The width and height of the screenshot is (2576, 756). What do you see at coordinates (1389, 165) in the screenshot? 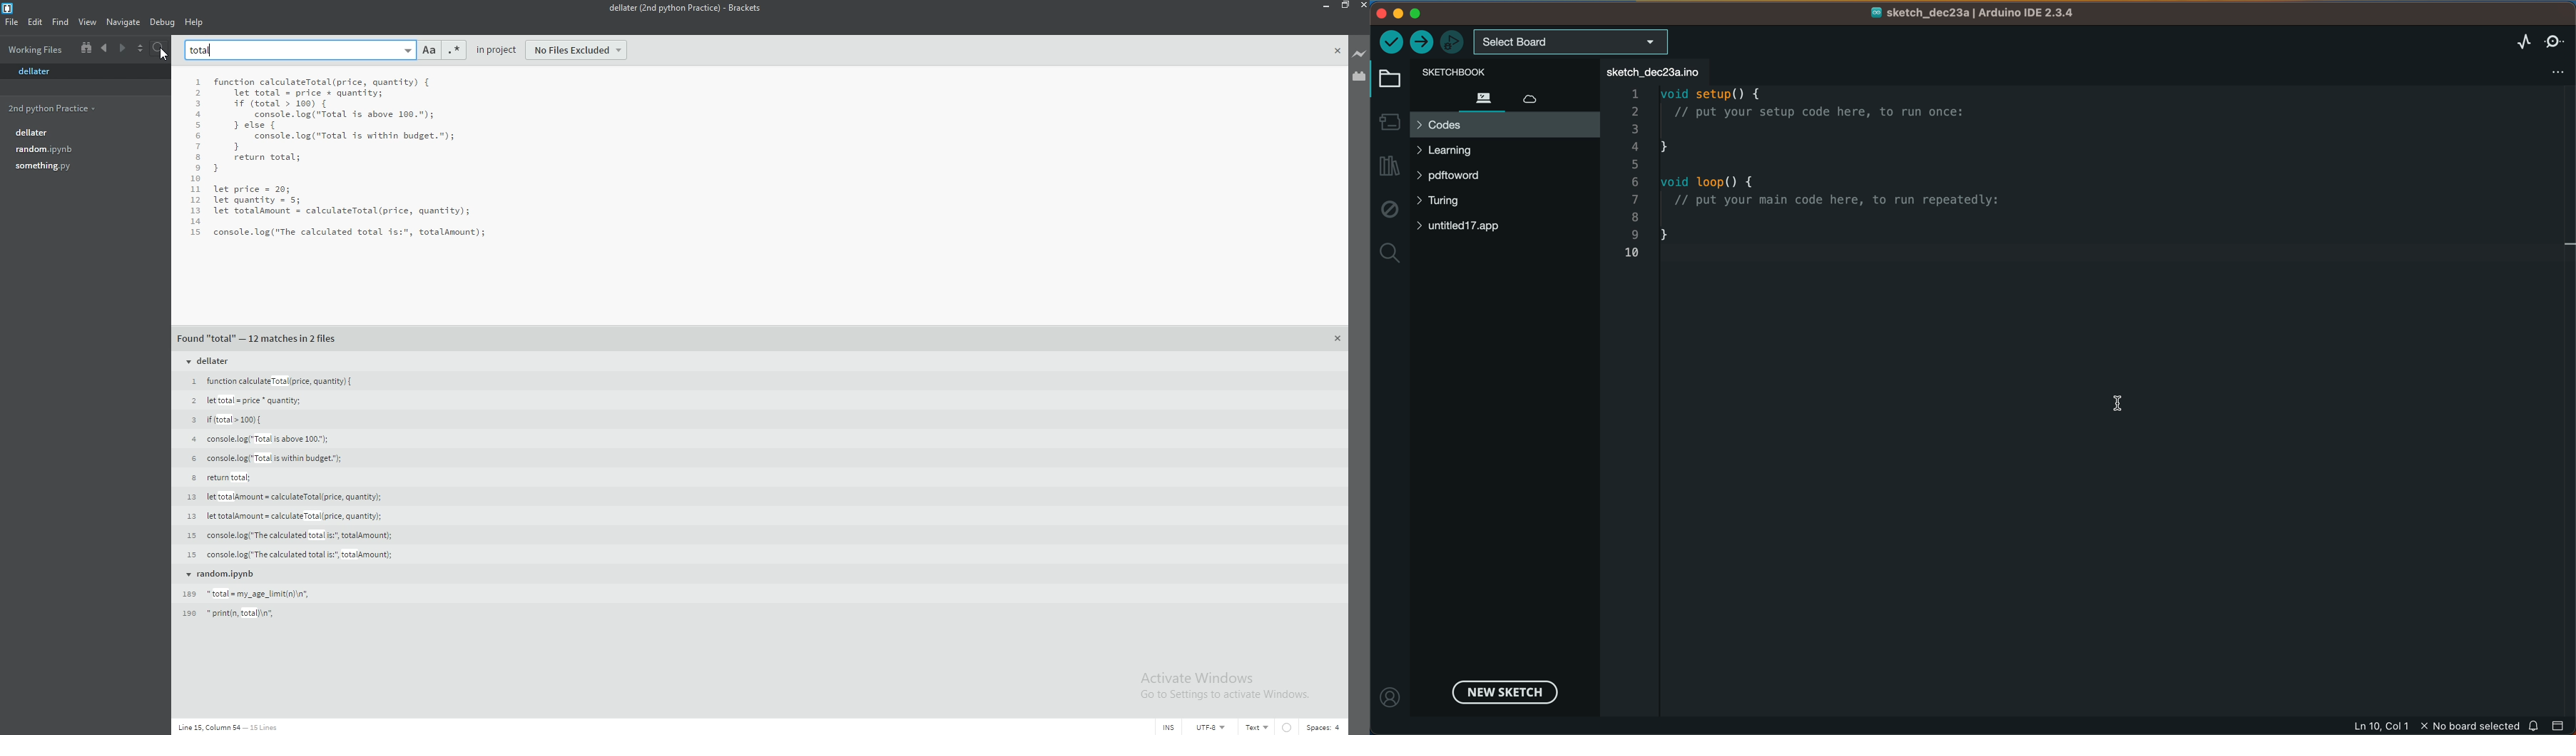
I see `library manager` at bounding box center [1389, 165].